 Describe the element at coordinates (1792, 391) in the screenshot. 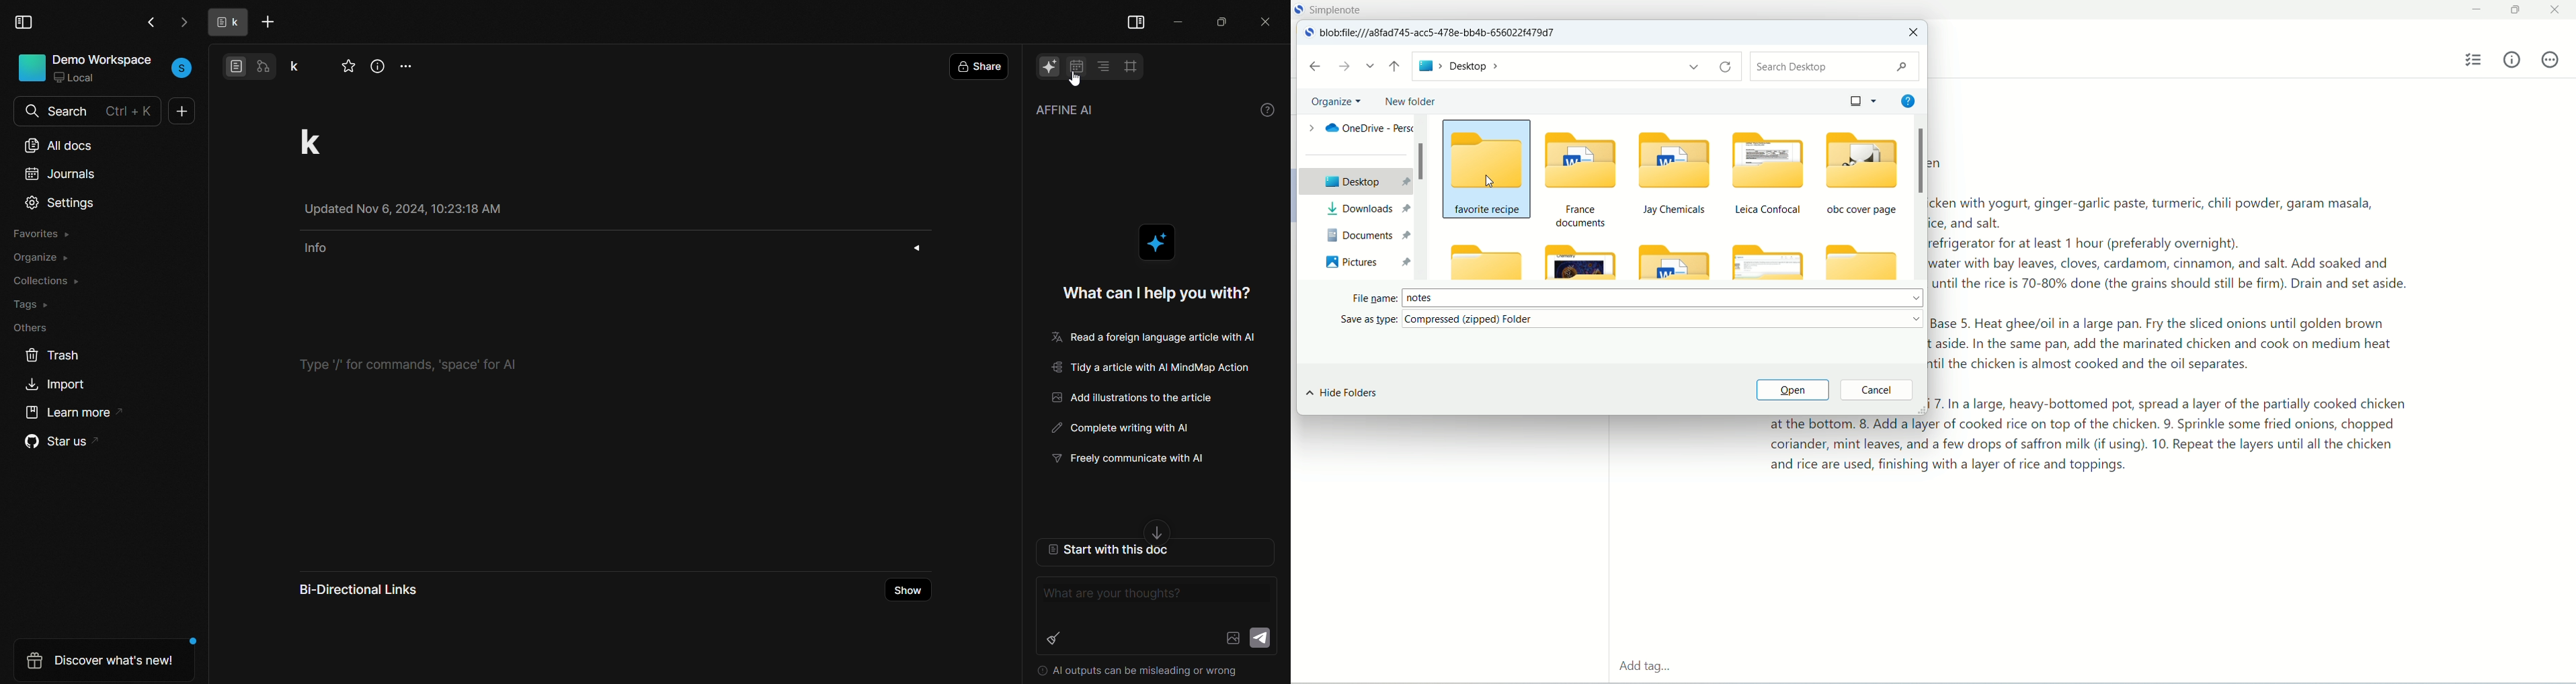

I see `open` at that location.